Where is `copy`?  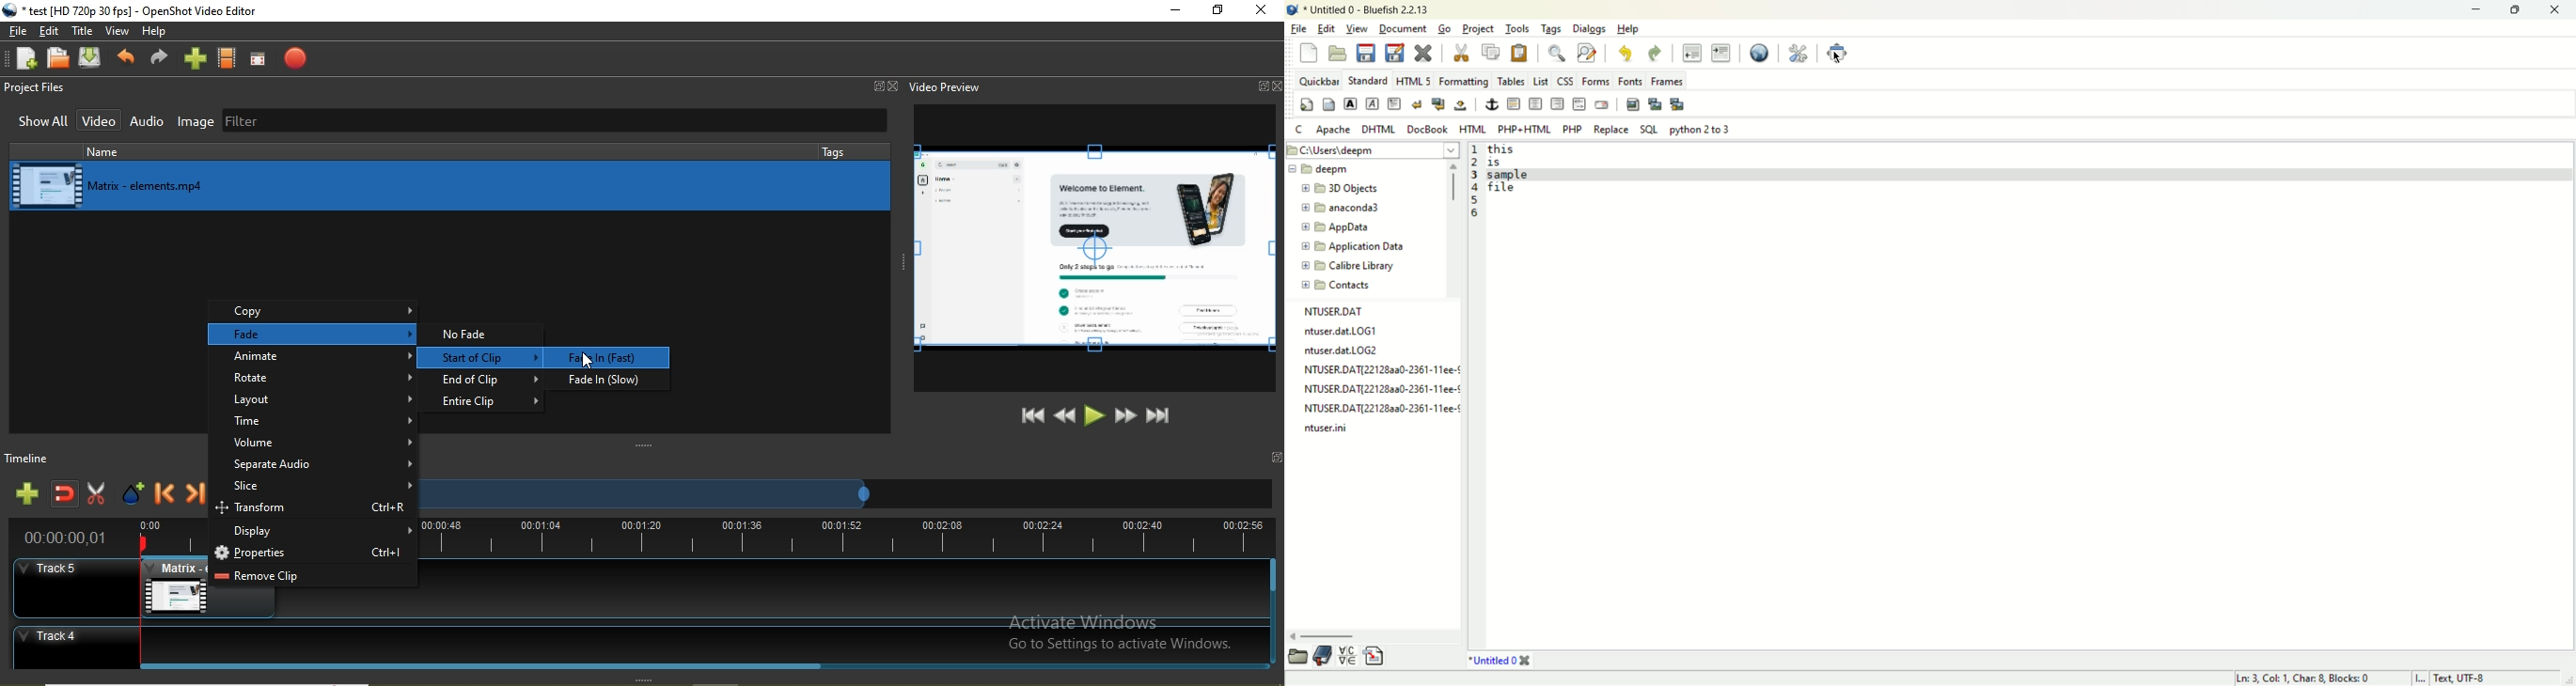 copy is located at coordinates (315, 310).